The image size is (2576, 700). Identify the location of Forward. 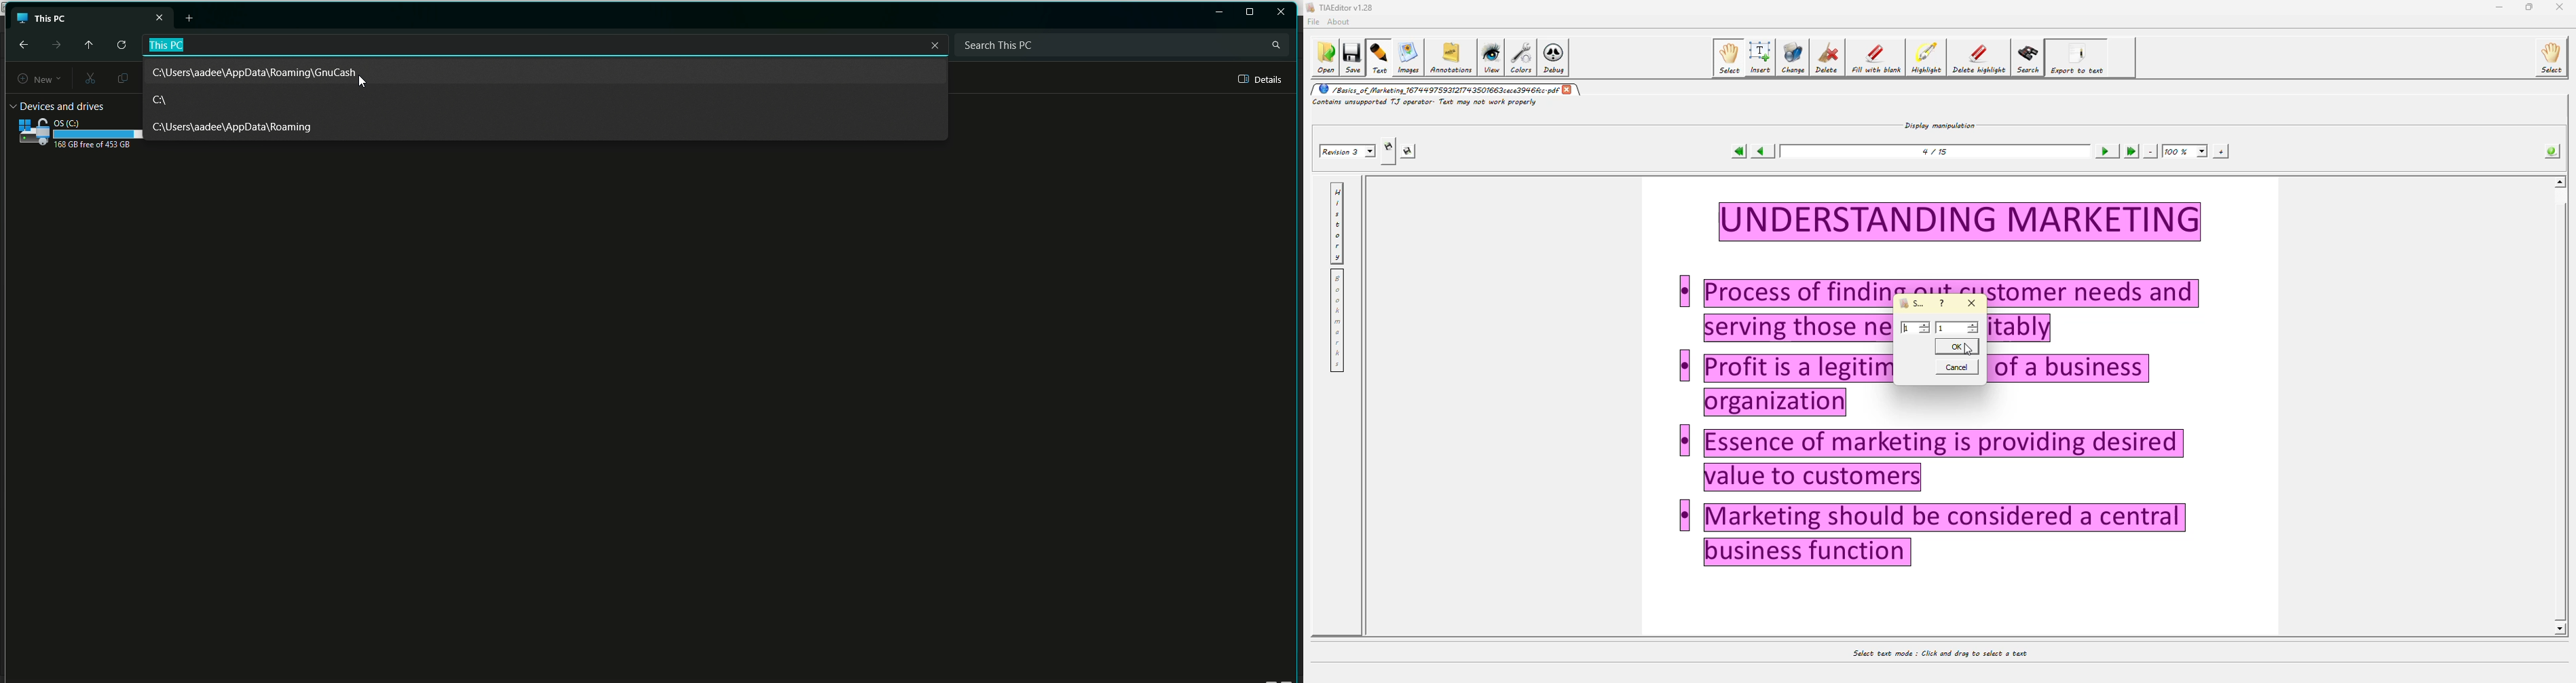
(55, 45).